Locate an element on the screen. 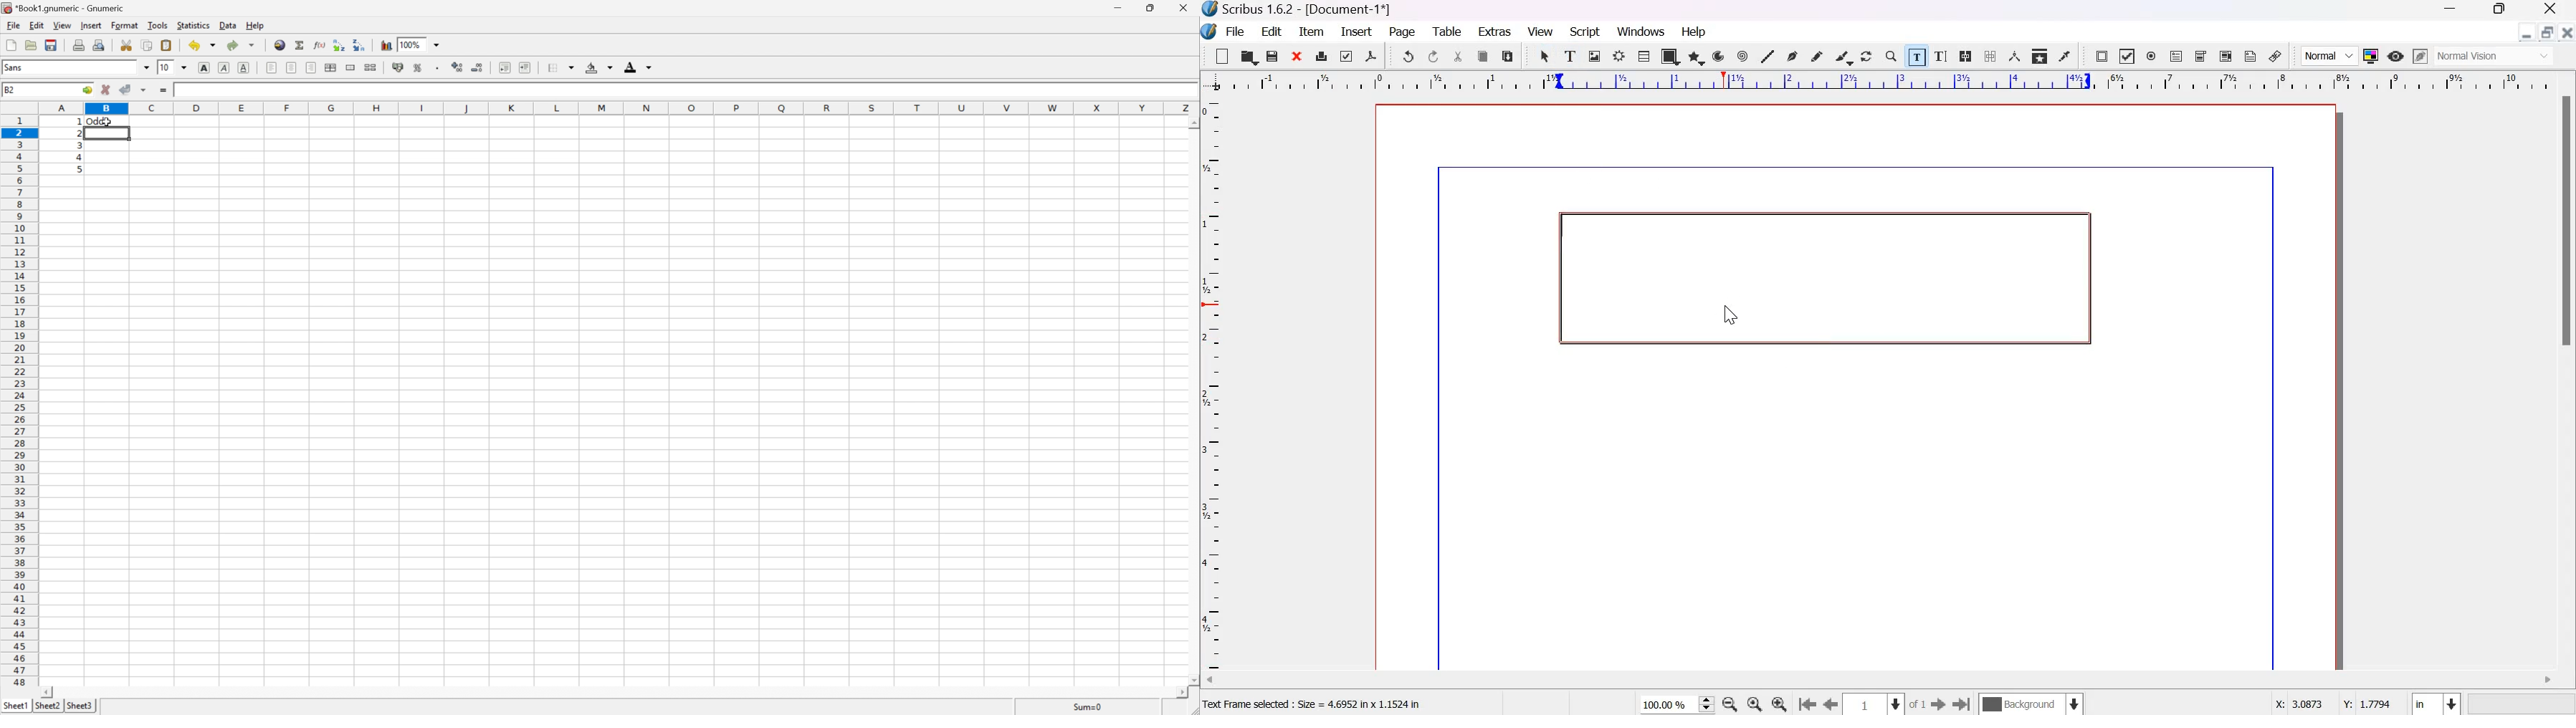 The image size is (2576, 728). Logo is located at coordinates (1210, 32).